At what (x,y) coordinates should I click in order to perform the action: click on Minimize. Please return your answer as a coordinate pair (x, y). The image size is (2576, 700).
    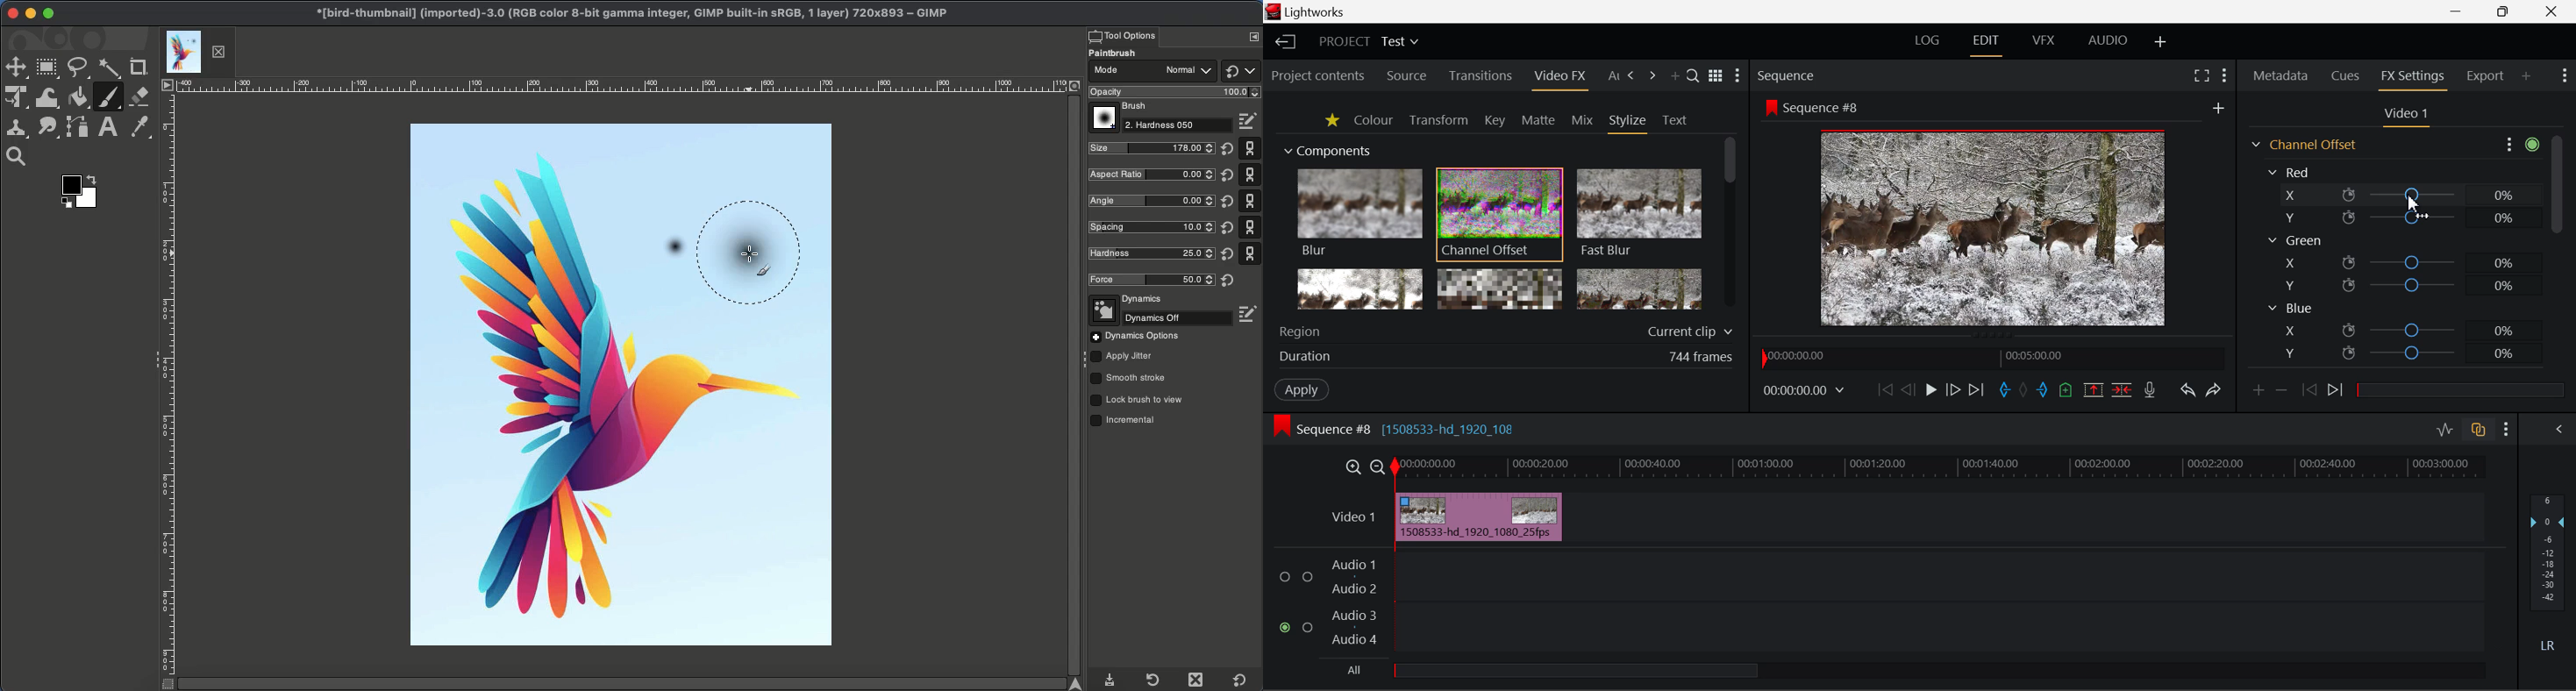
    Looking at the image, I should click on (30, 13).